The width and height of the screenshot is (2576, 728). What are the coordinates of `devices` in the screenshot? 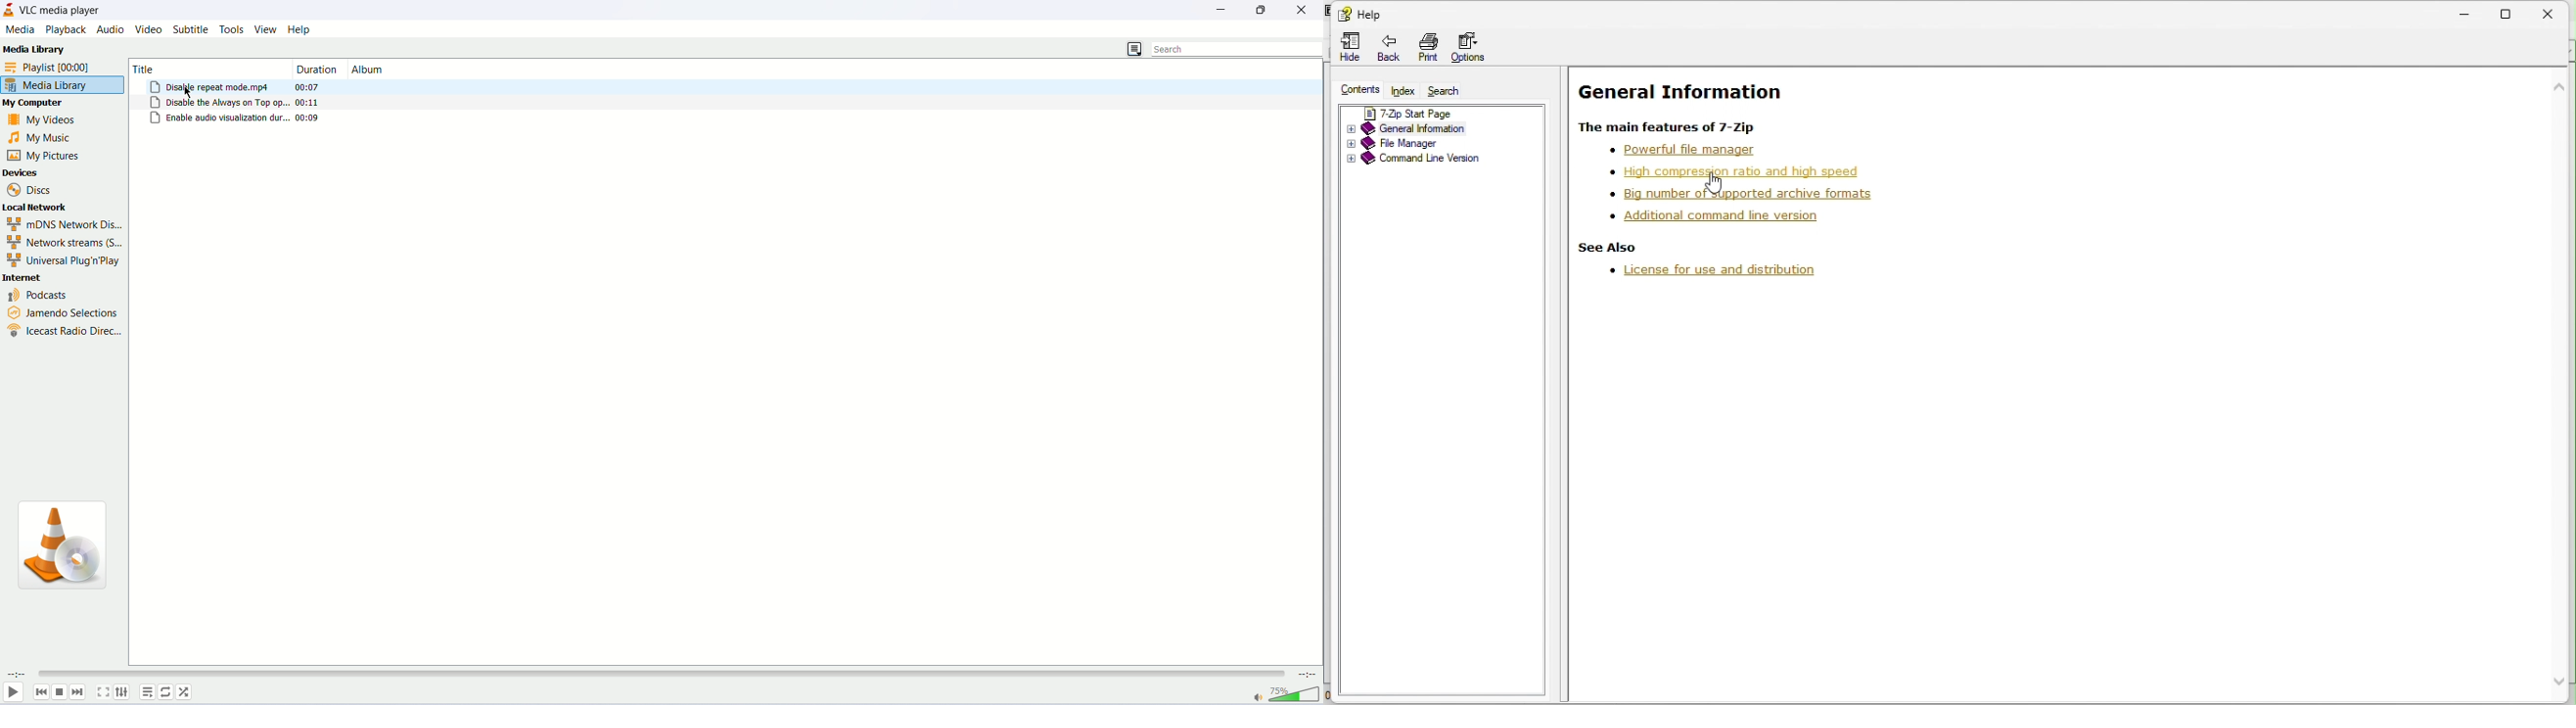 It's located at (49, 172).